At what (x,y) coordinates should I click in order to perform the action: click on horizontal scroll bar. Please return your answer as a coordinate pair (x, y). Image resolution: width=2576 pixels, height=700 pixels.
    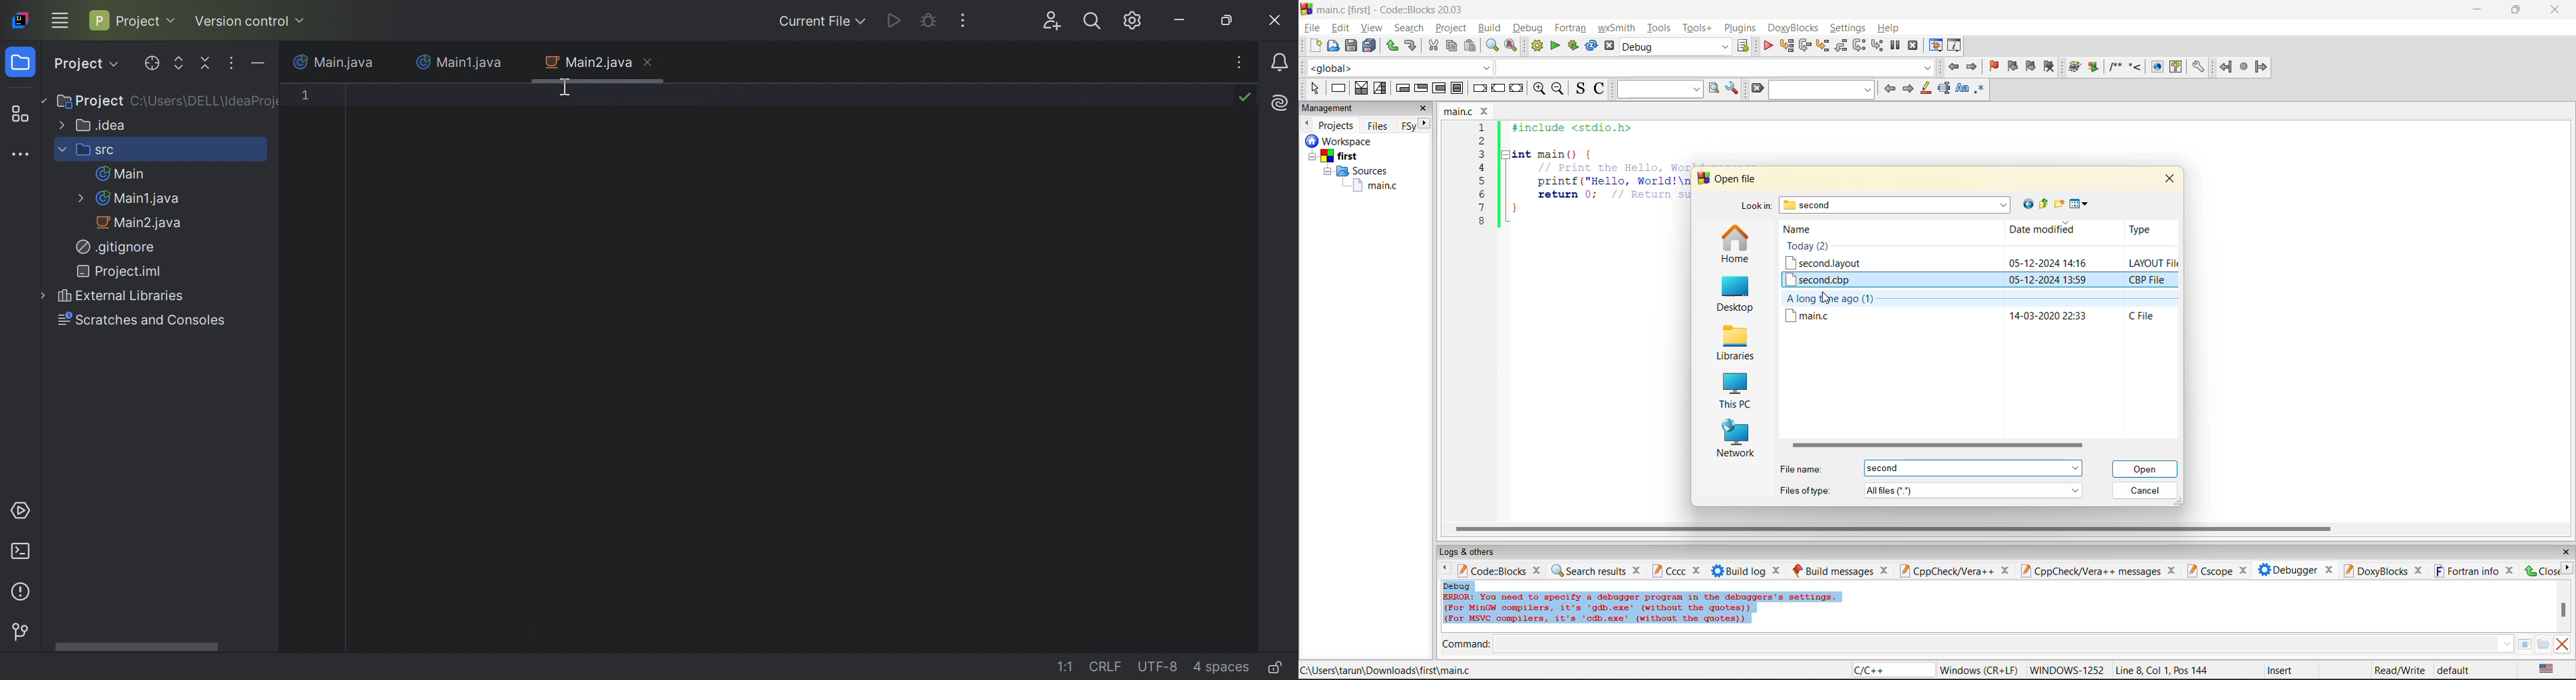
    Looking at the image, I should click on (1936, 446).